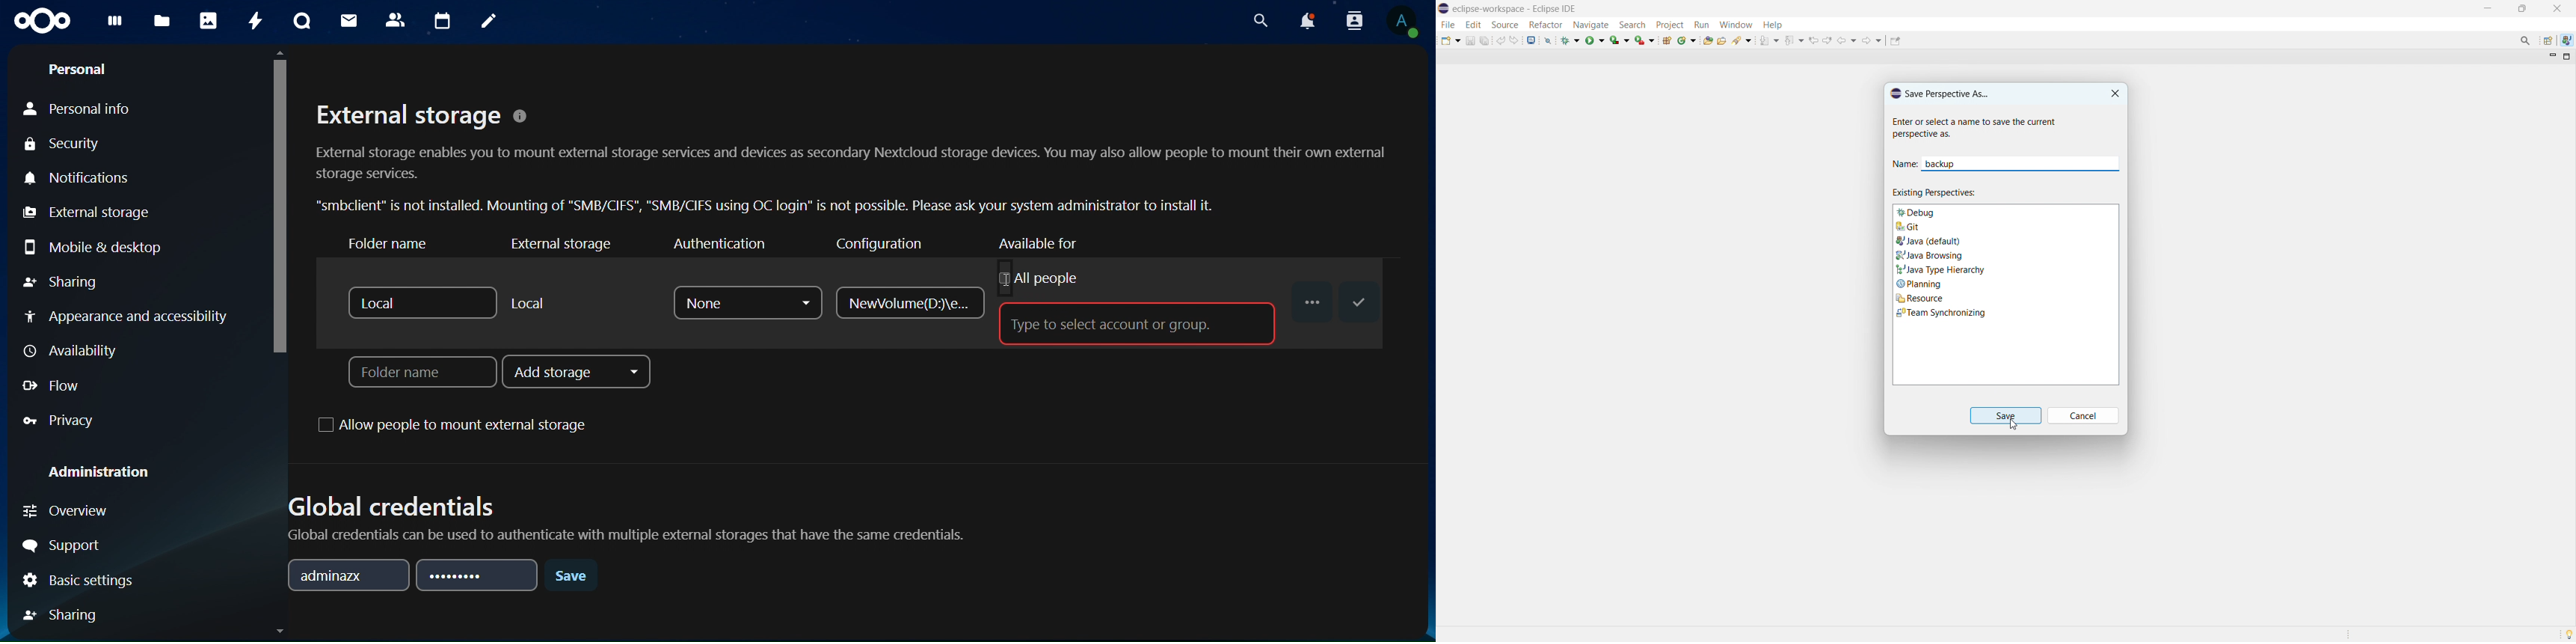  I want to click on photos, so click(209, 21).